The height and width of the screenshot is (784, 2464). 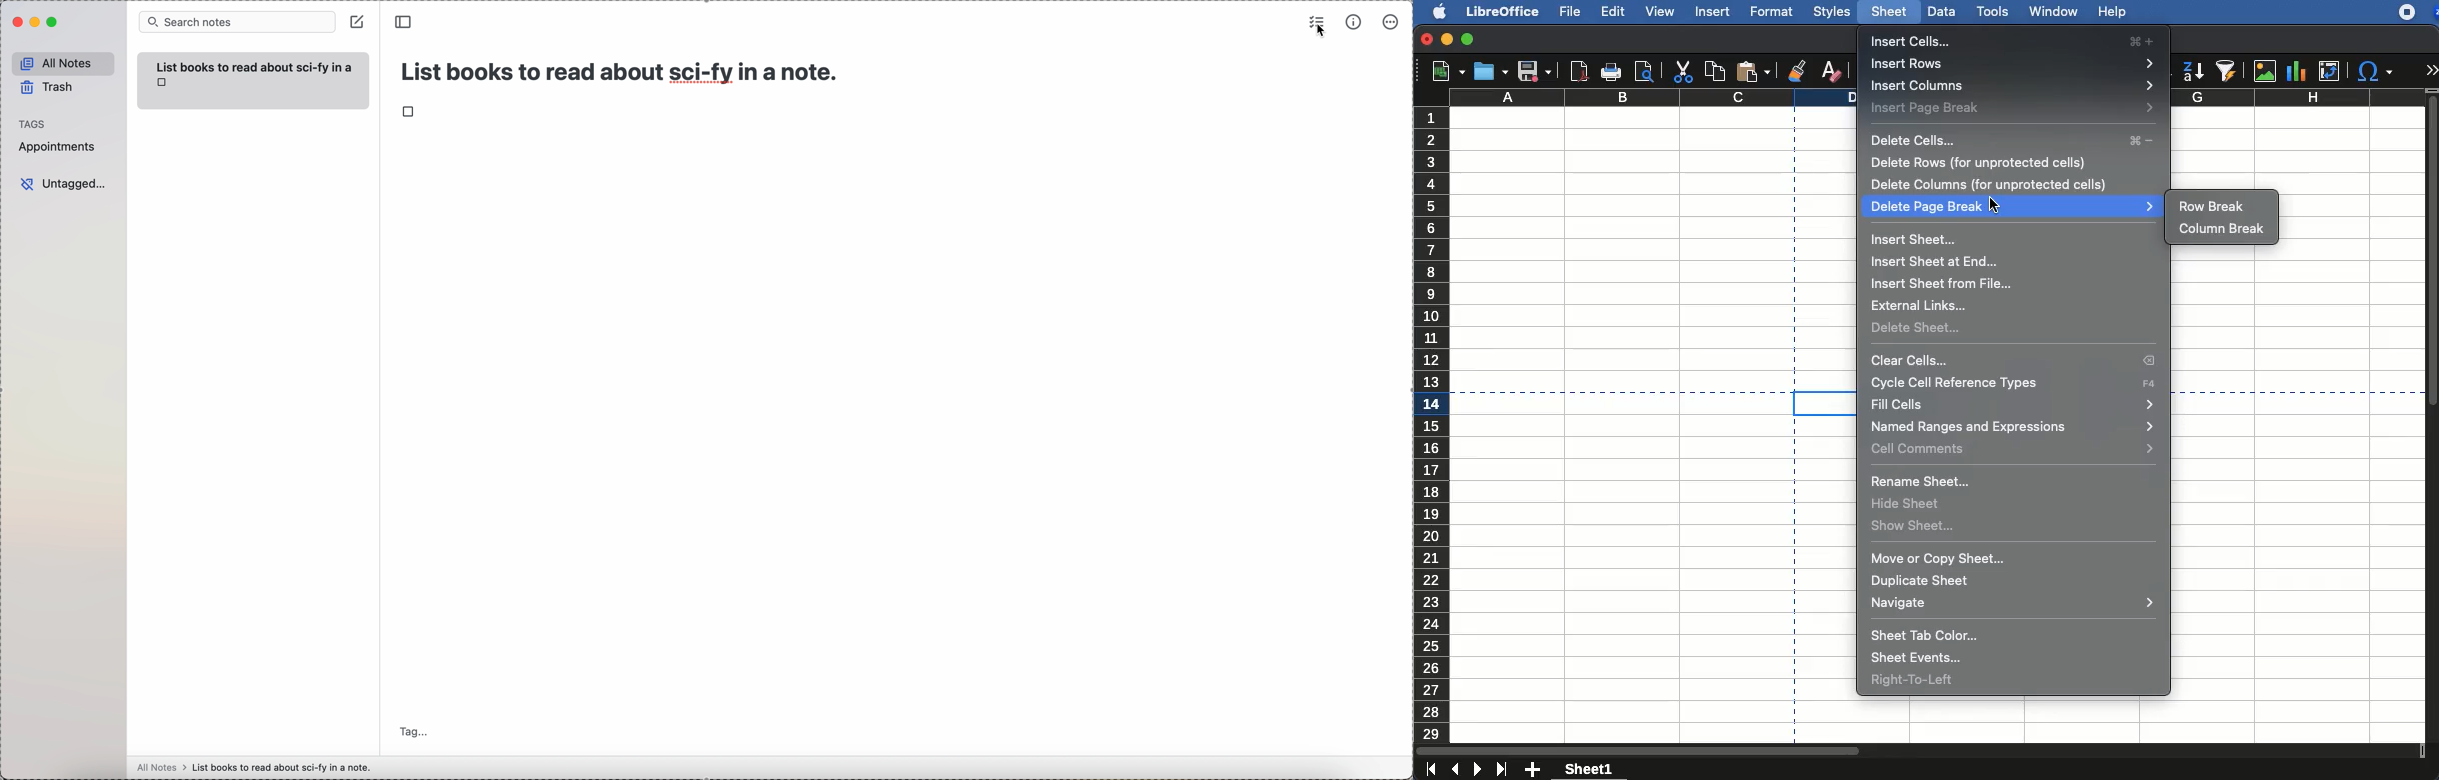 What do you see at coordinates (1590, 768) in the screenshot?
I see `sheet1` at bounding box center [1590, 768].